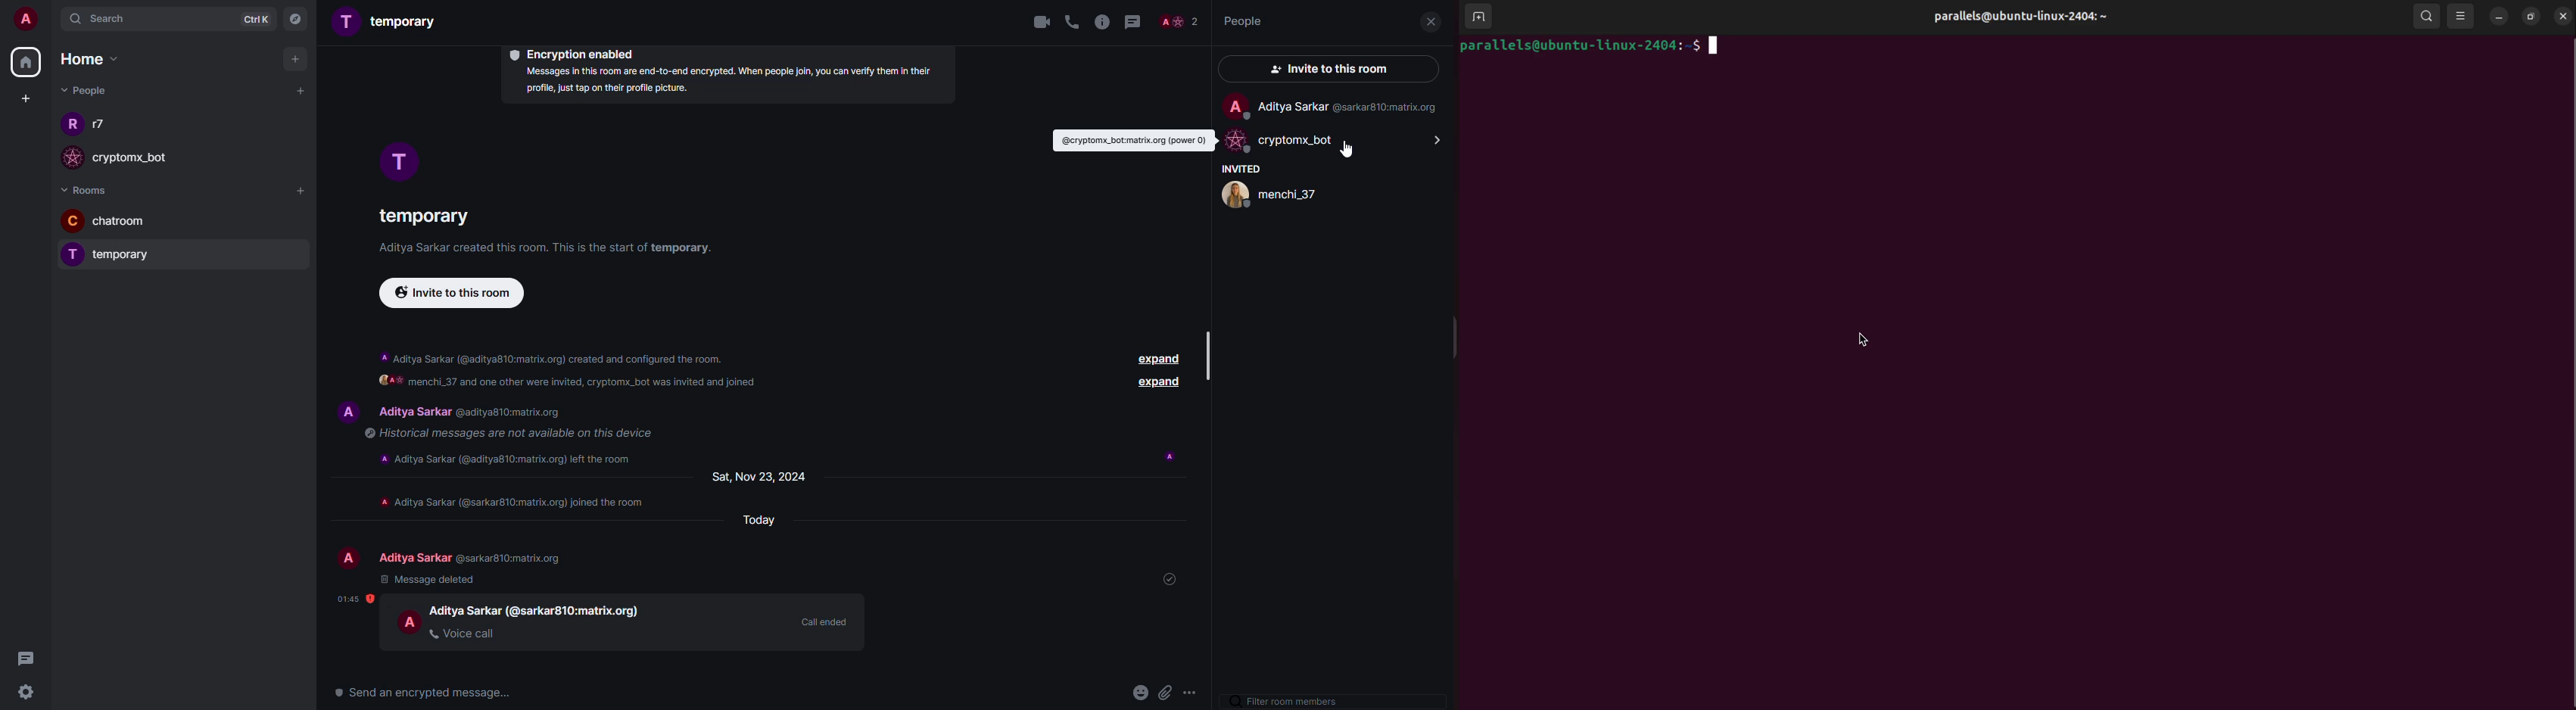  Describe the element at coordinates (504, 433) in the screenshot. I see `info` at that location.